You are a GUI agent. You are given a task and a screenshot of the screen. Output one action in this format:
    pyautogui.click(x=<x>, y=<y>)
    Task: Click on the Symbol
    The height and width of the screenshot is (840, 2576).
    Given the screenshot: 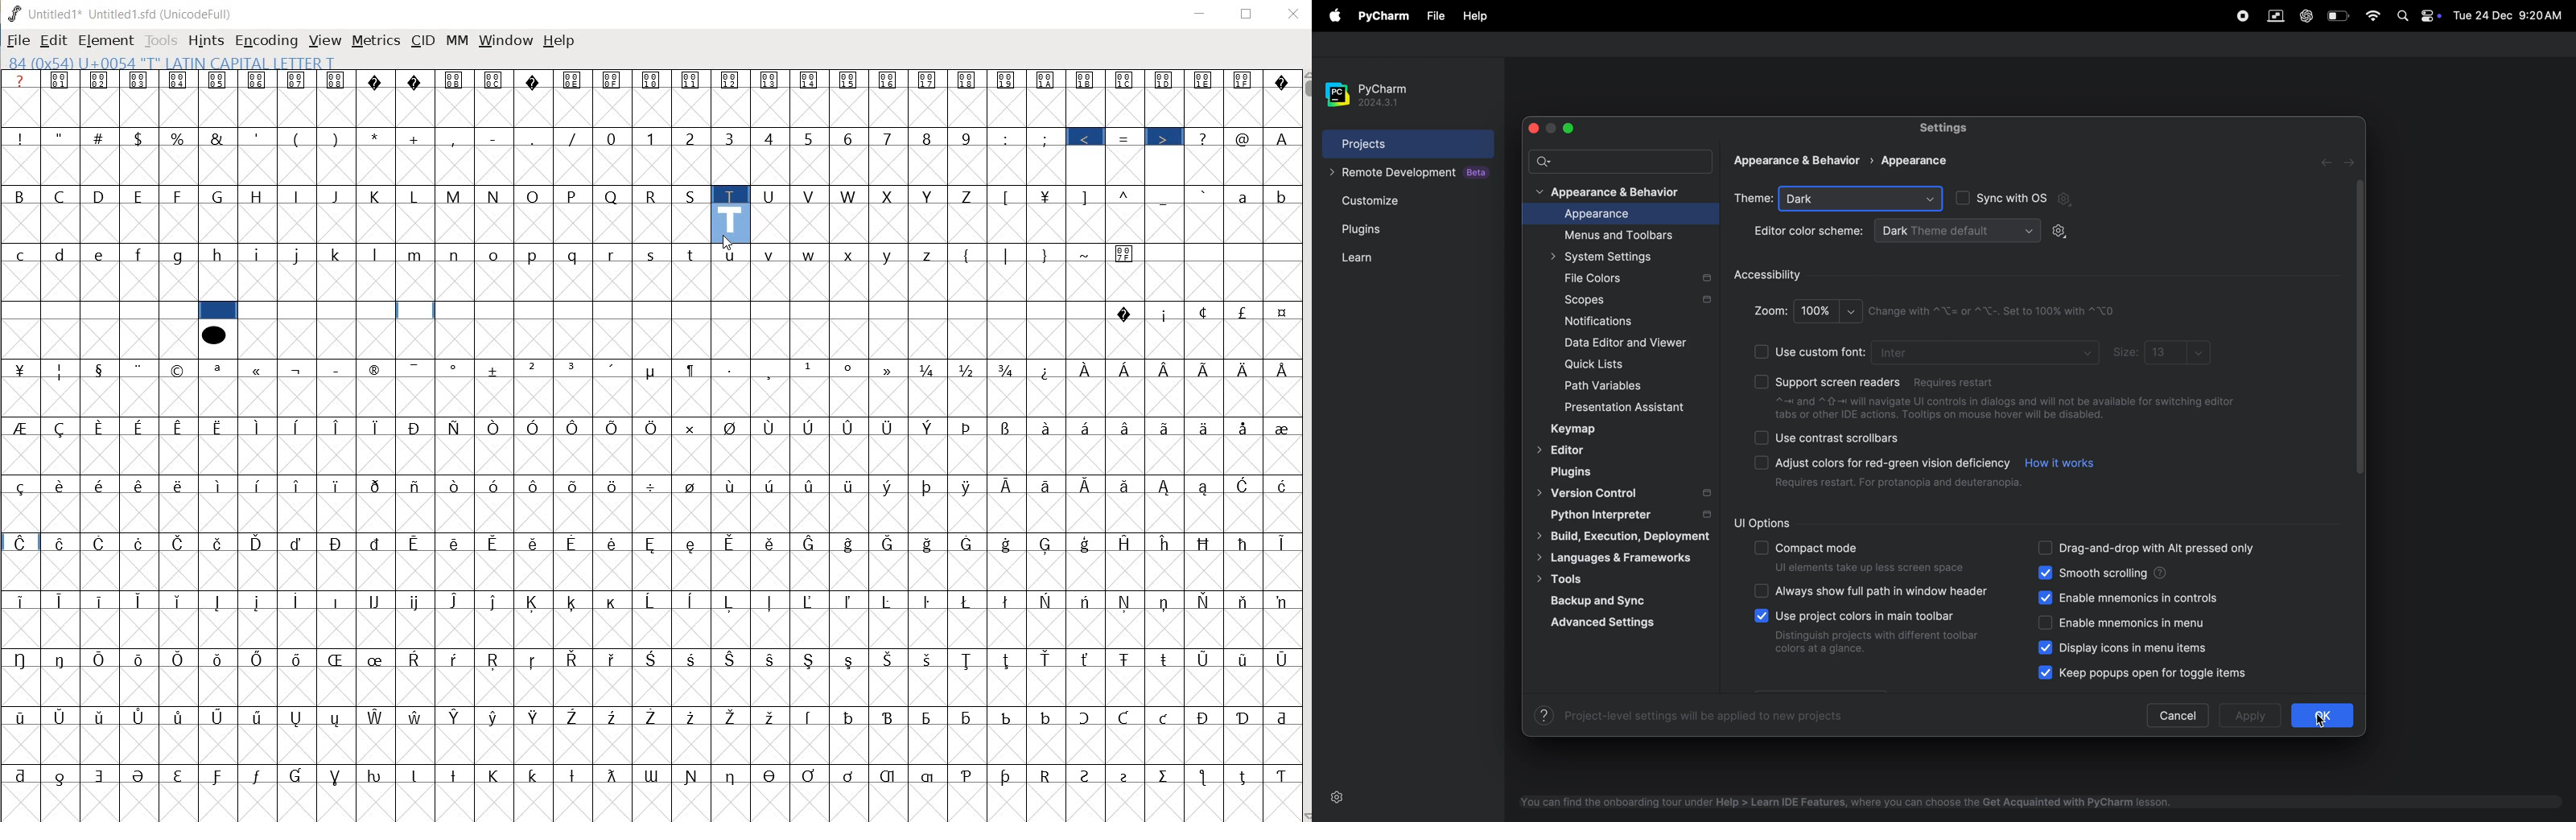 What is the action you would take?
    pyautogui.click(x=218, y=80)
    